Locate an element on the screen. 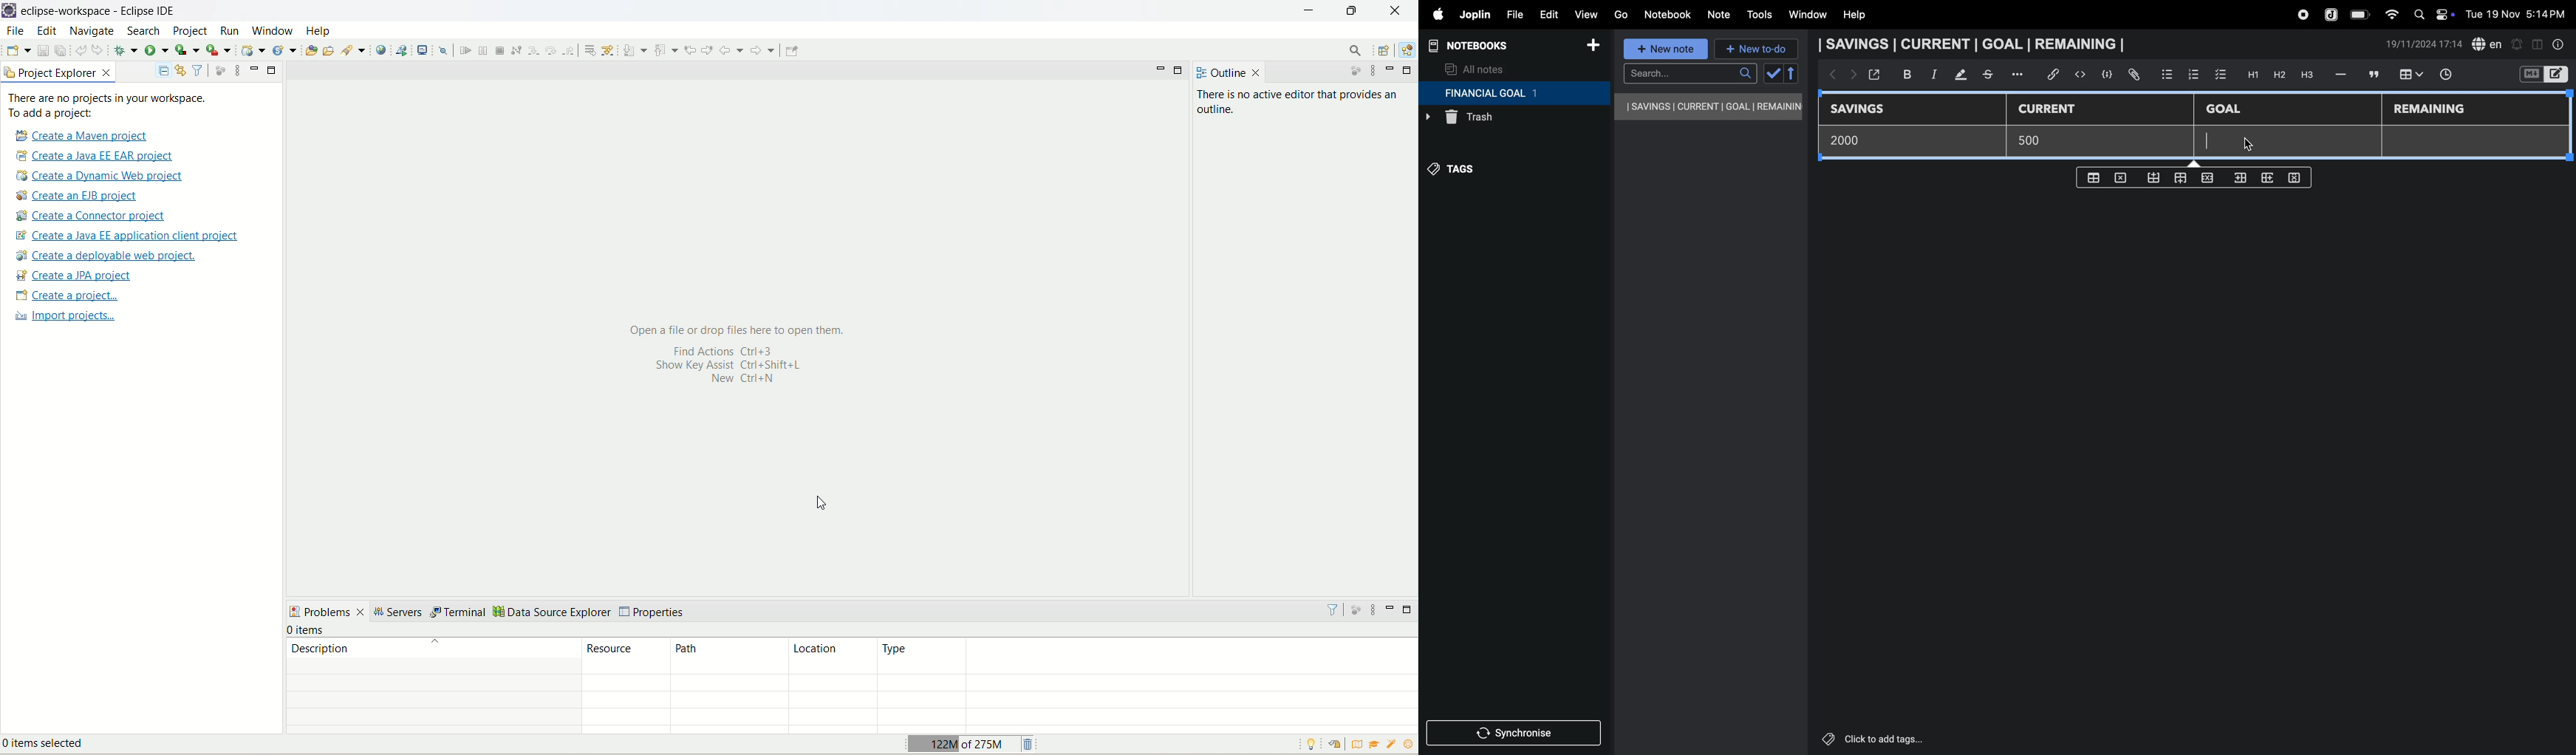 The height and width of the screenshot is (756, 2576). help is located at coordinates (1861, 15).